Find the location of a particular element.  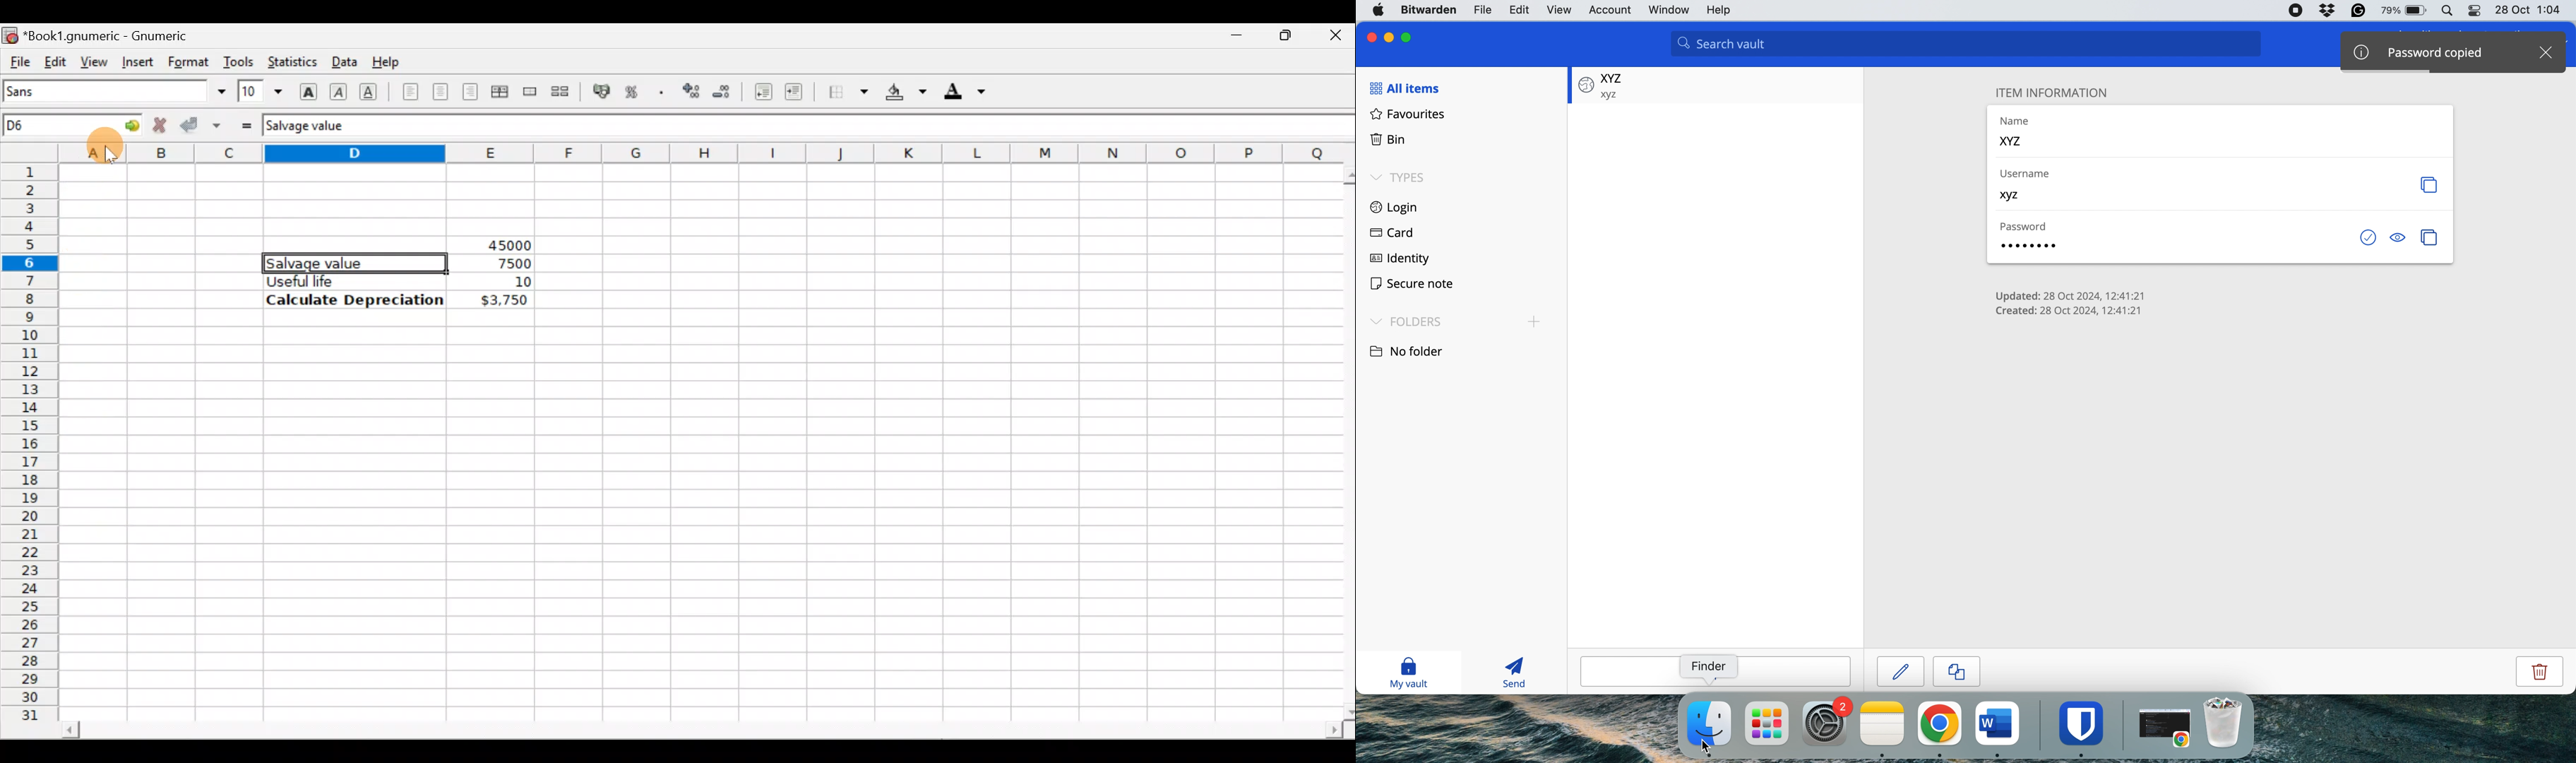

maximise is located at coordinates (1410, 36).